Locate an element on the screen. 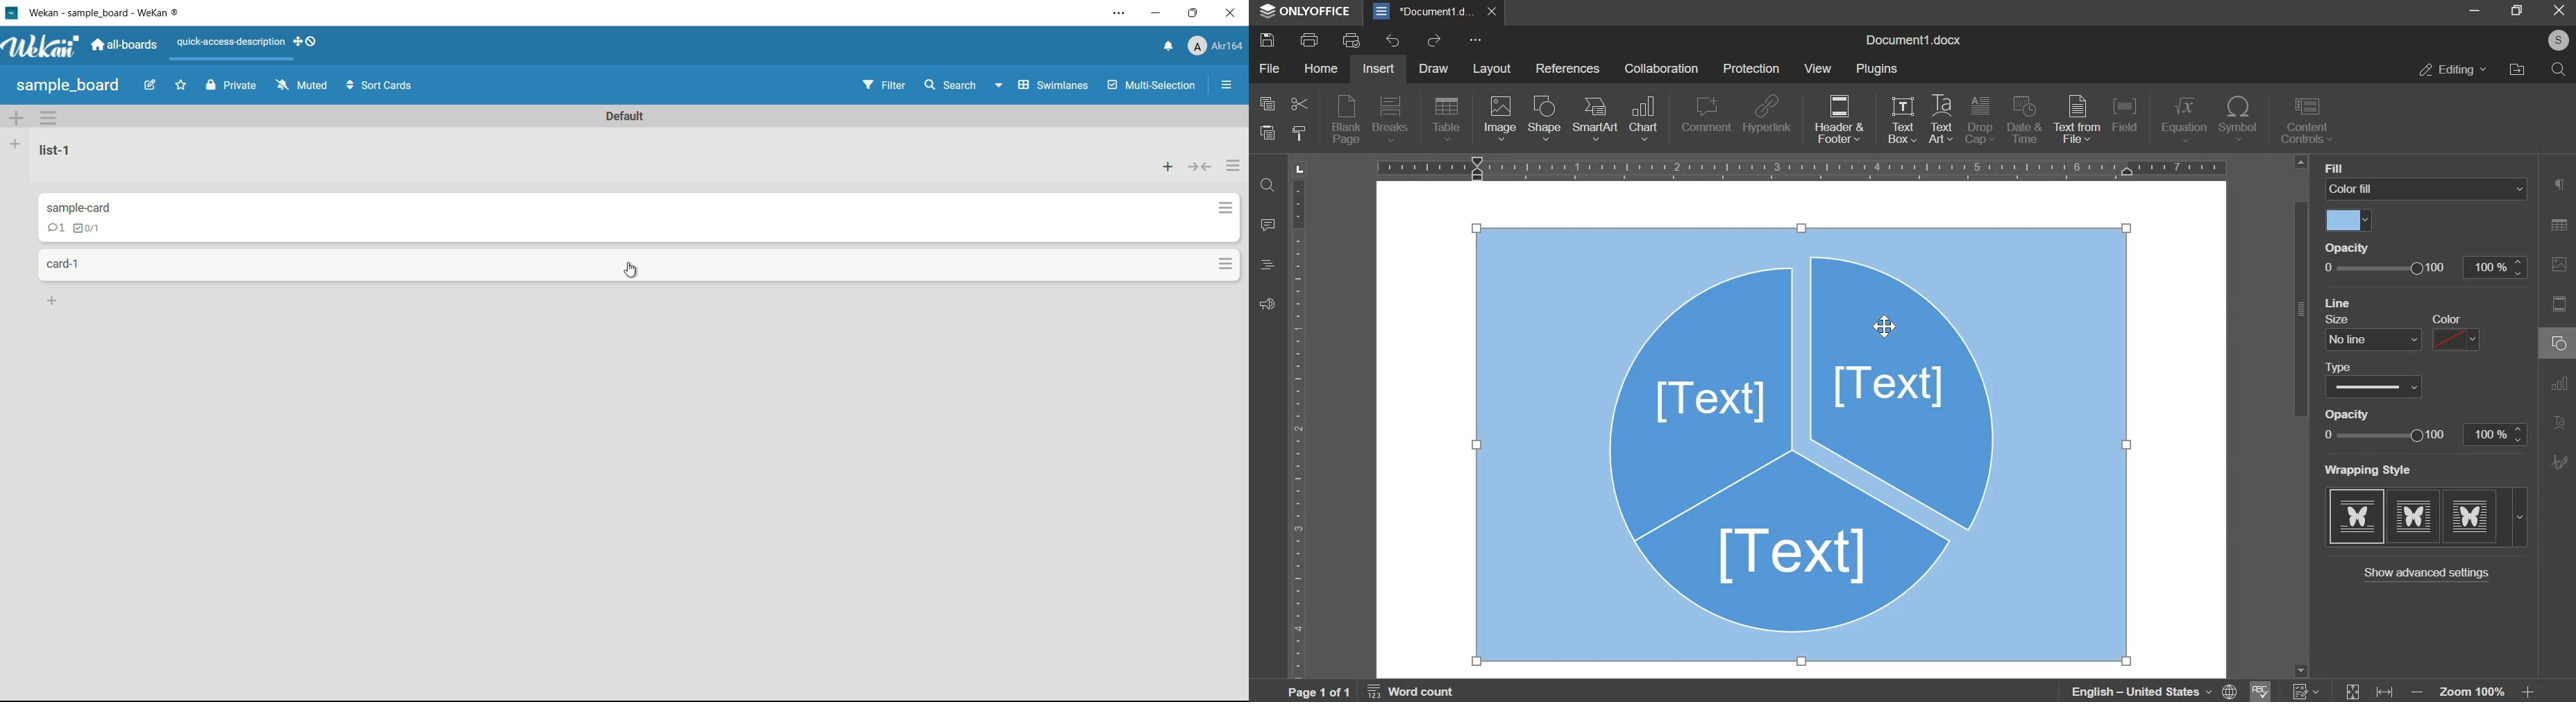 The height and width of the screenshot is (728, 2576).  is located at coordinates (2343, 320).